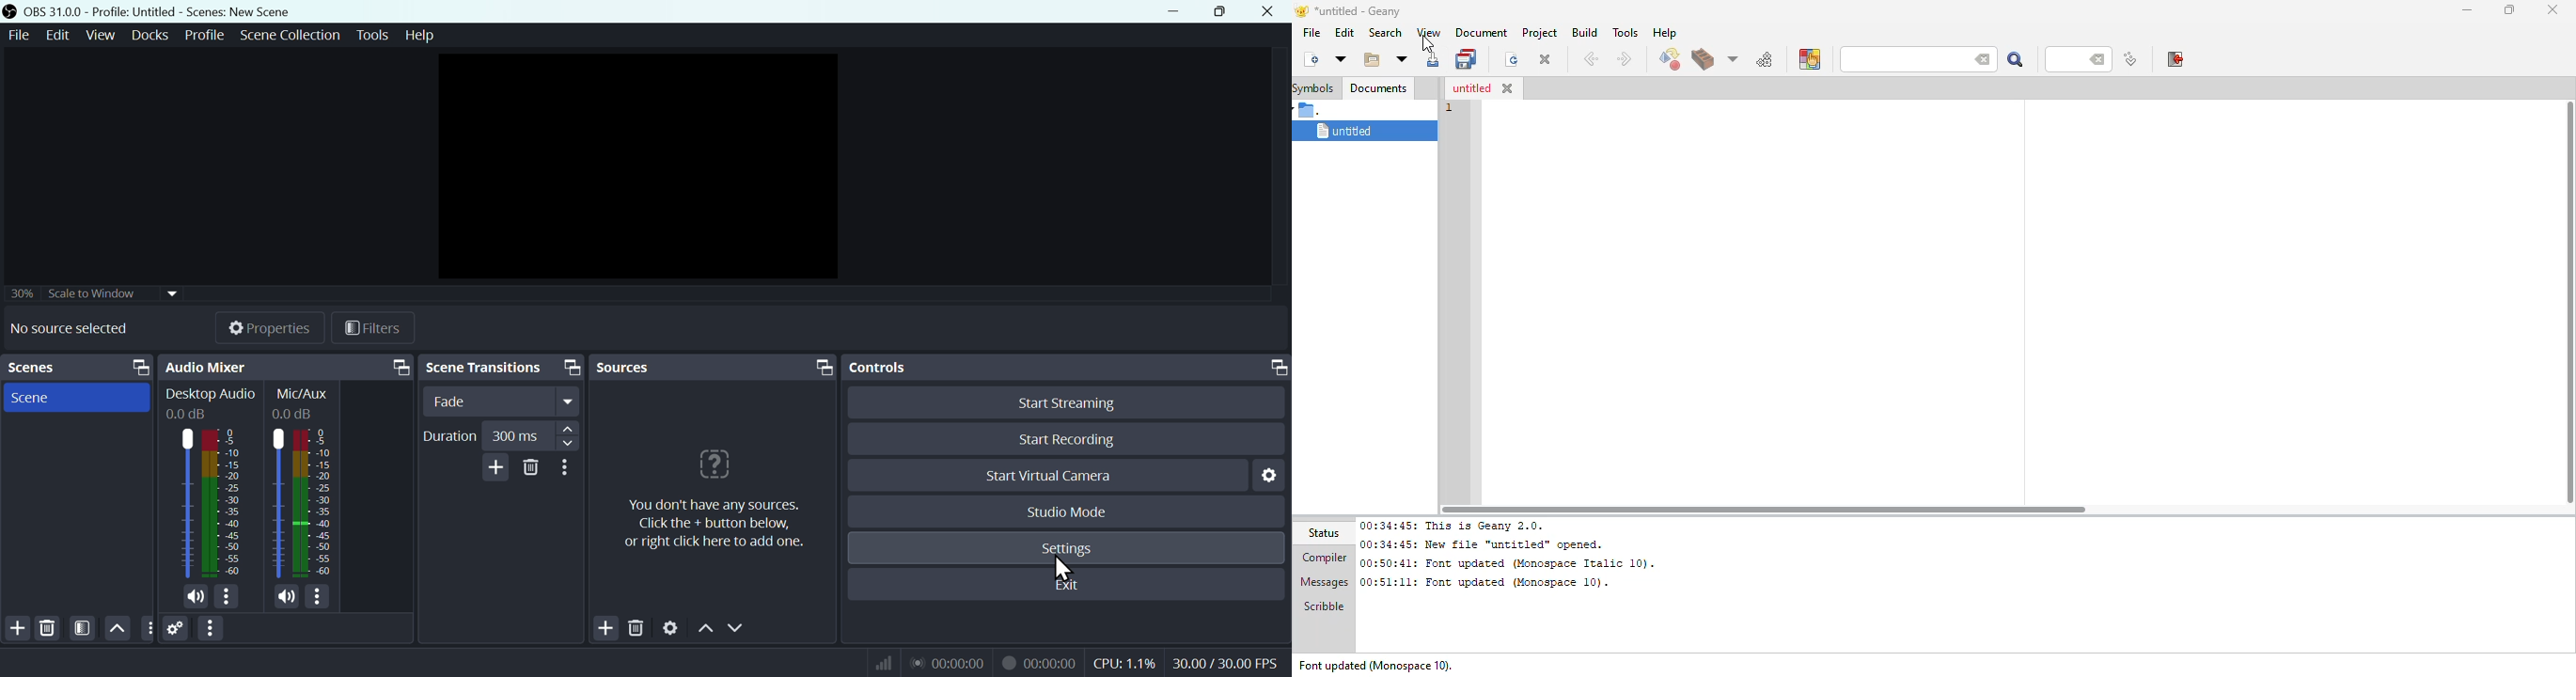  Describe the element at coordinates (947, 662) in the screenshot. I see `` at that location.